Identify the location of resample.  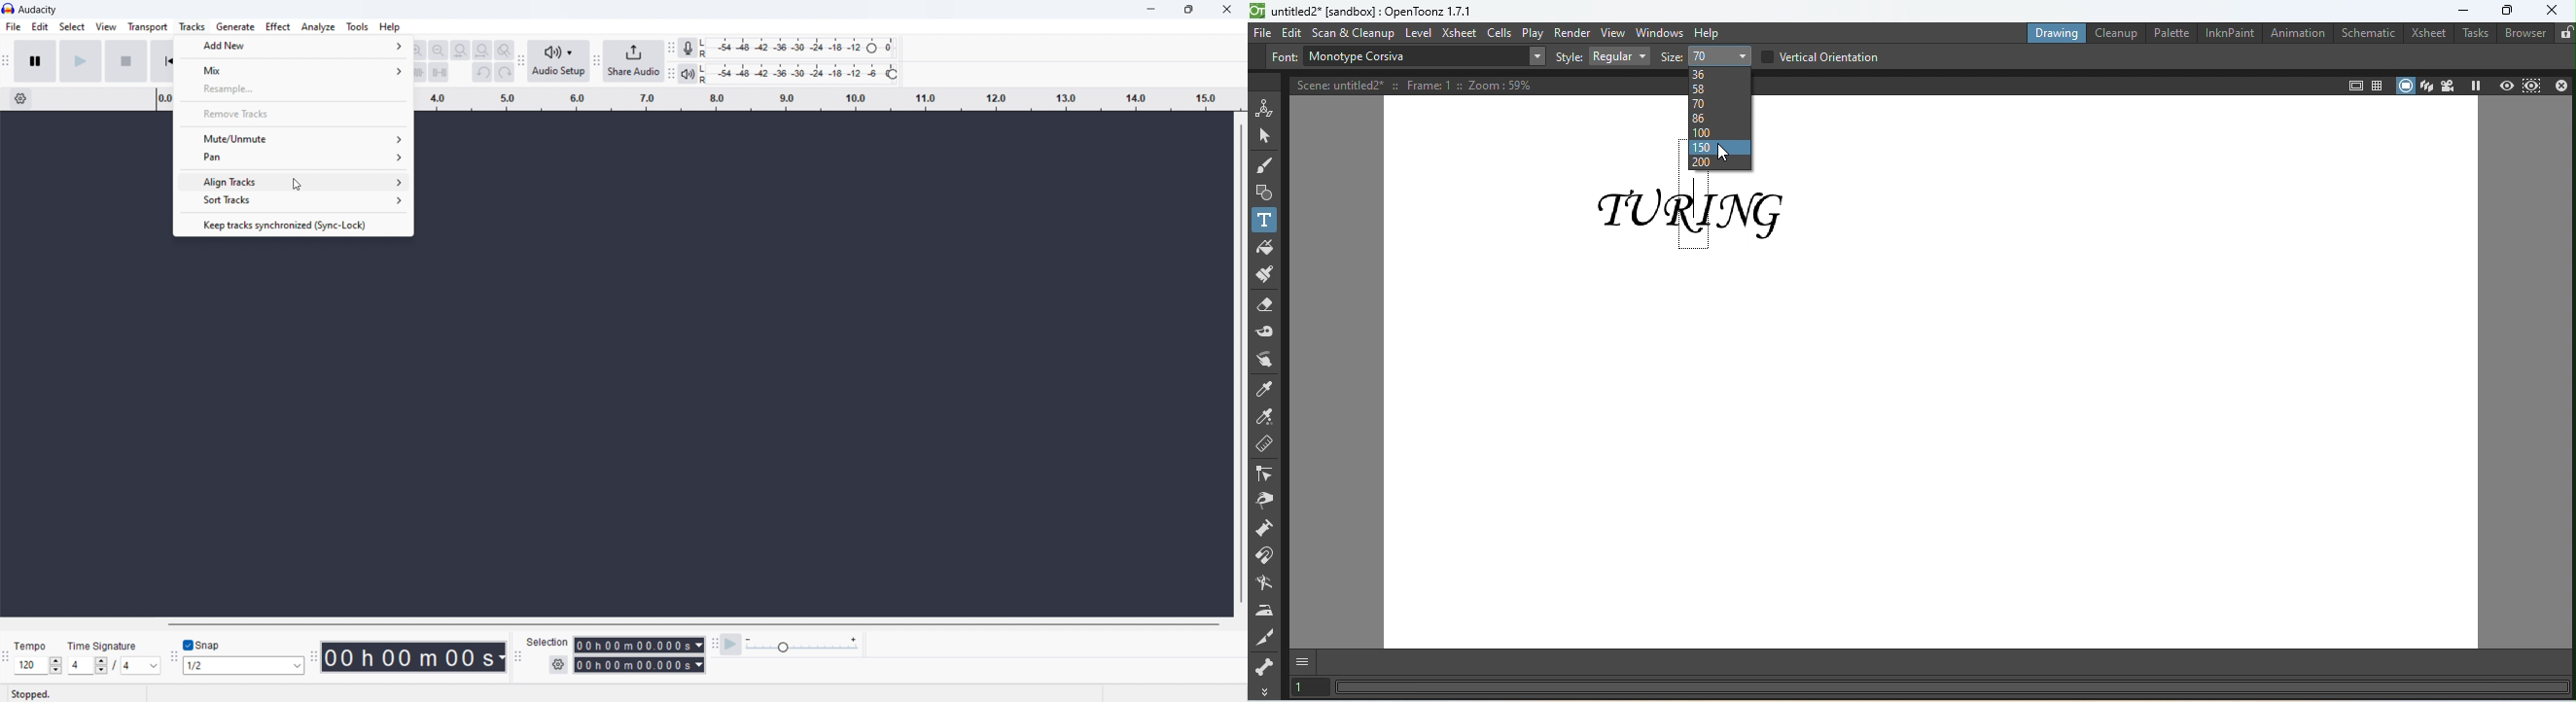
(293, 89).